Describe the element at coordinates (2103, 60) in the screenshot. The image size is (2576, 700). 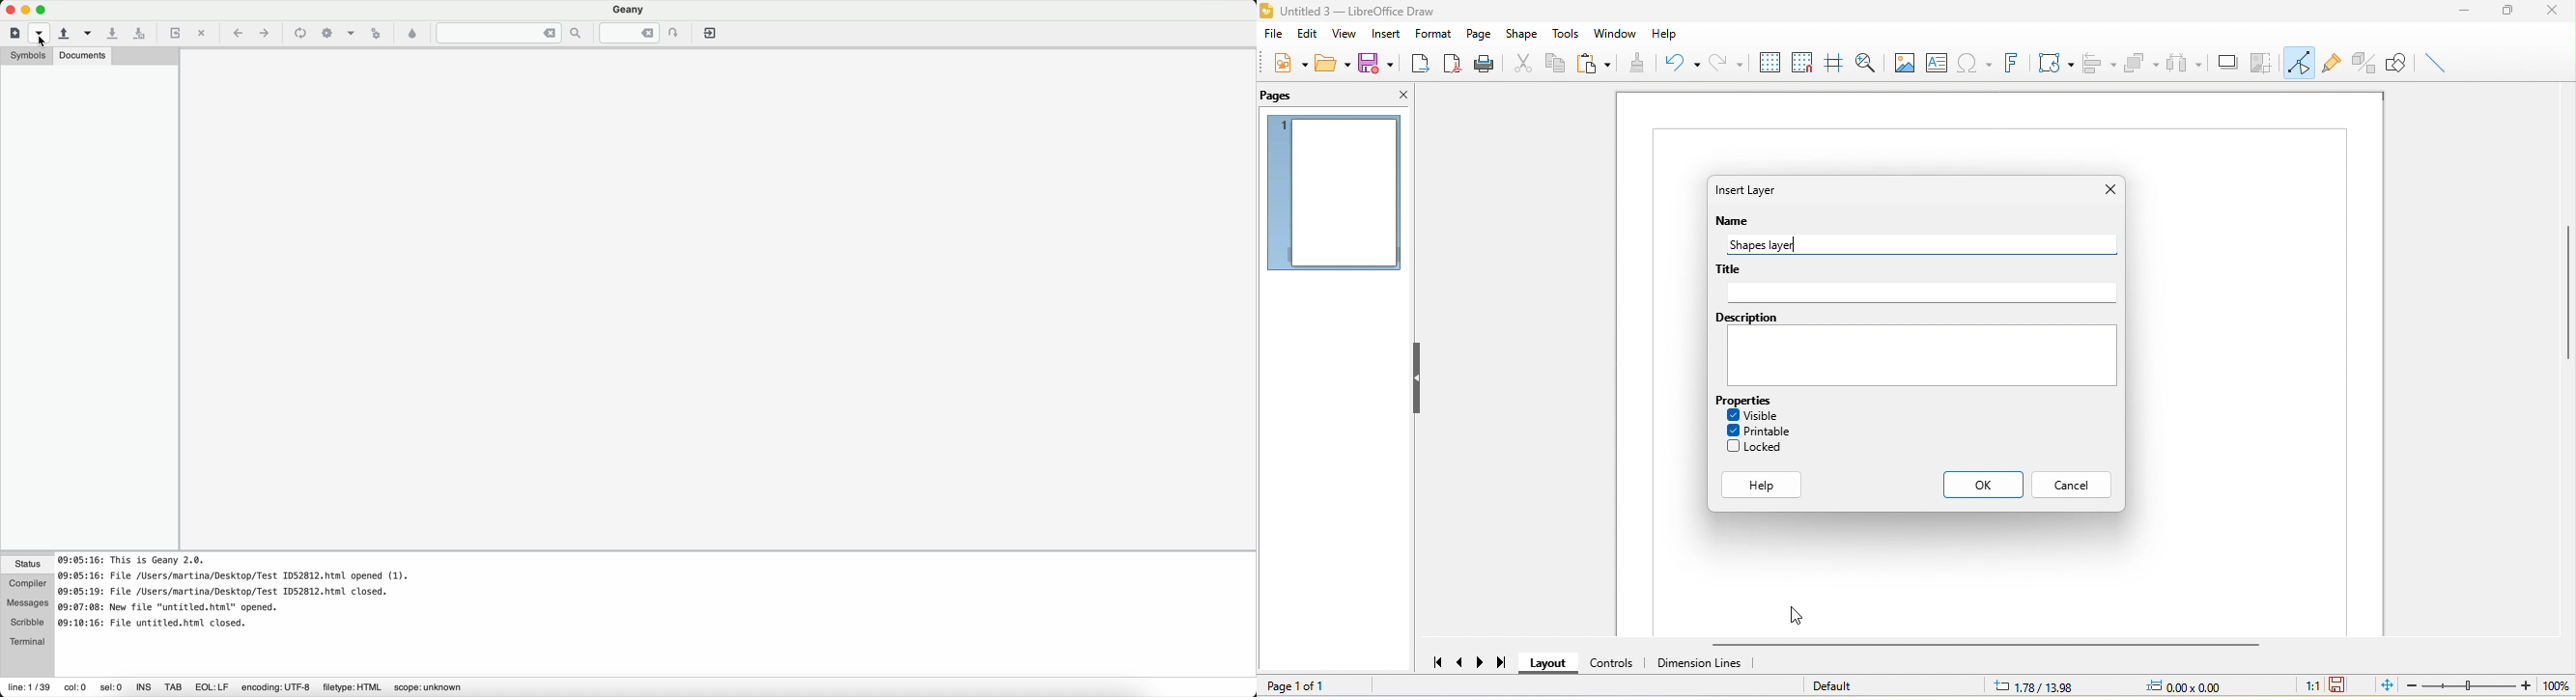
I see `align object` at that location.